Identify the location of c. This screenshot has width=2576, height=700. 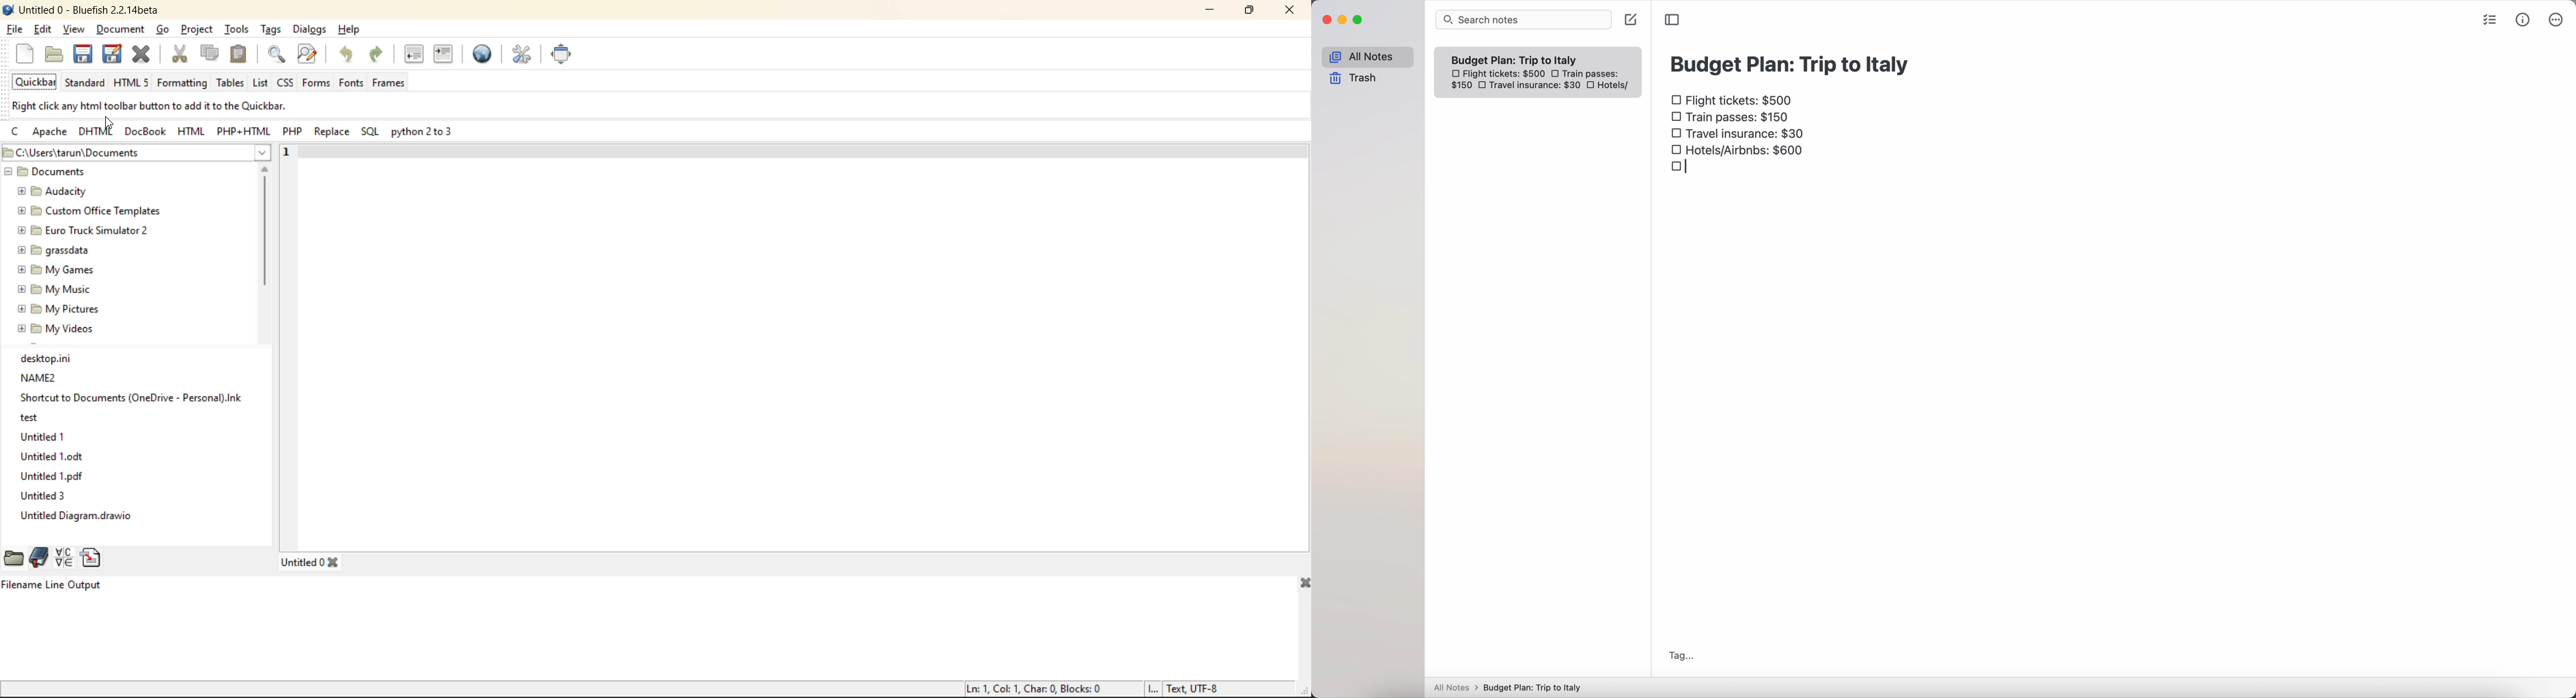
(16, 134).